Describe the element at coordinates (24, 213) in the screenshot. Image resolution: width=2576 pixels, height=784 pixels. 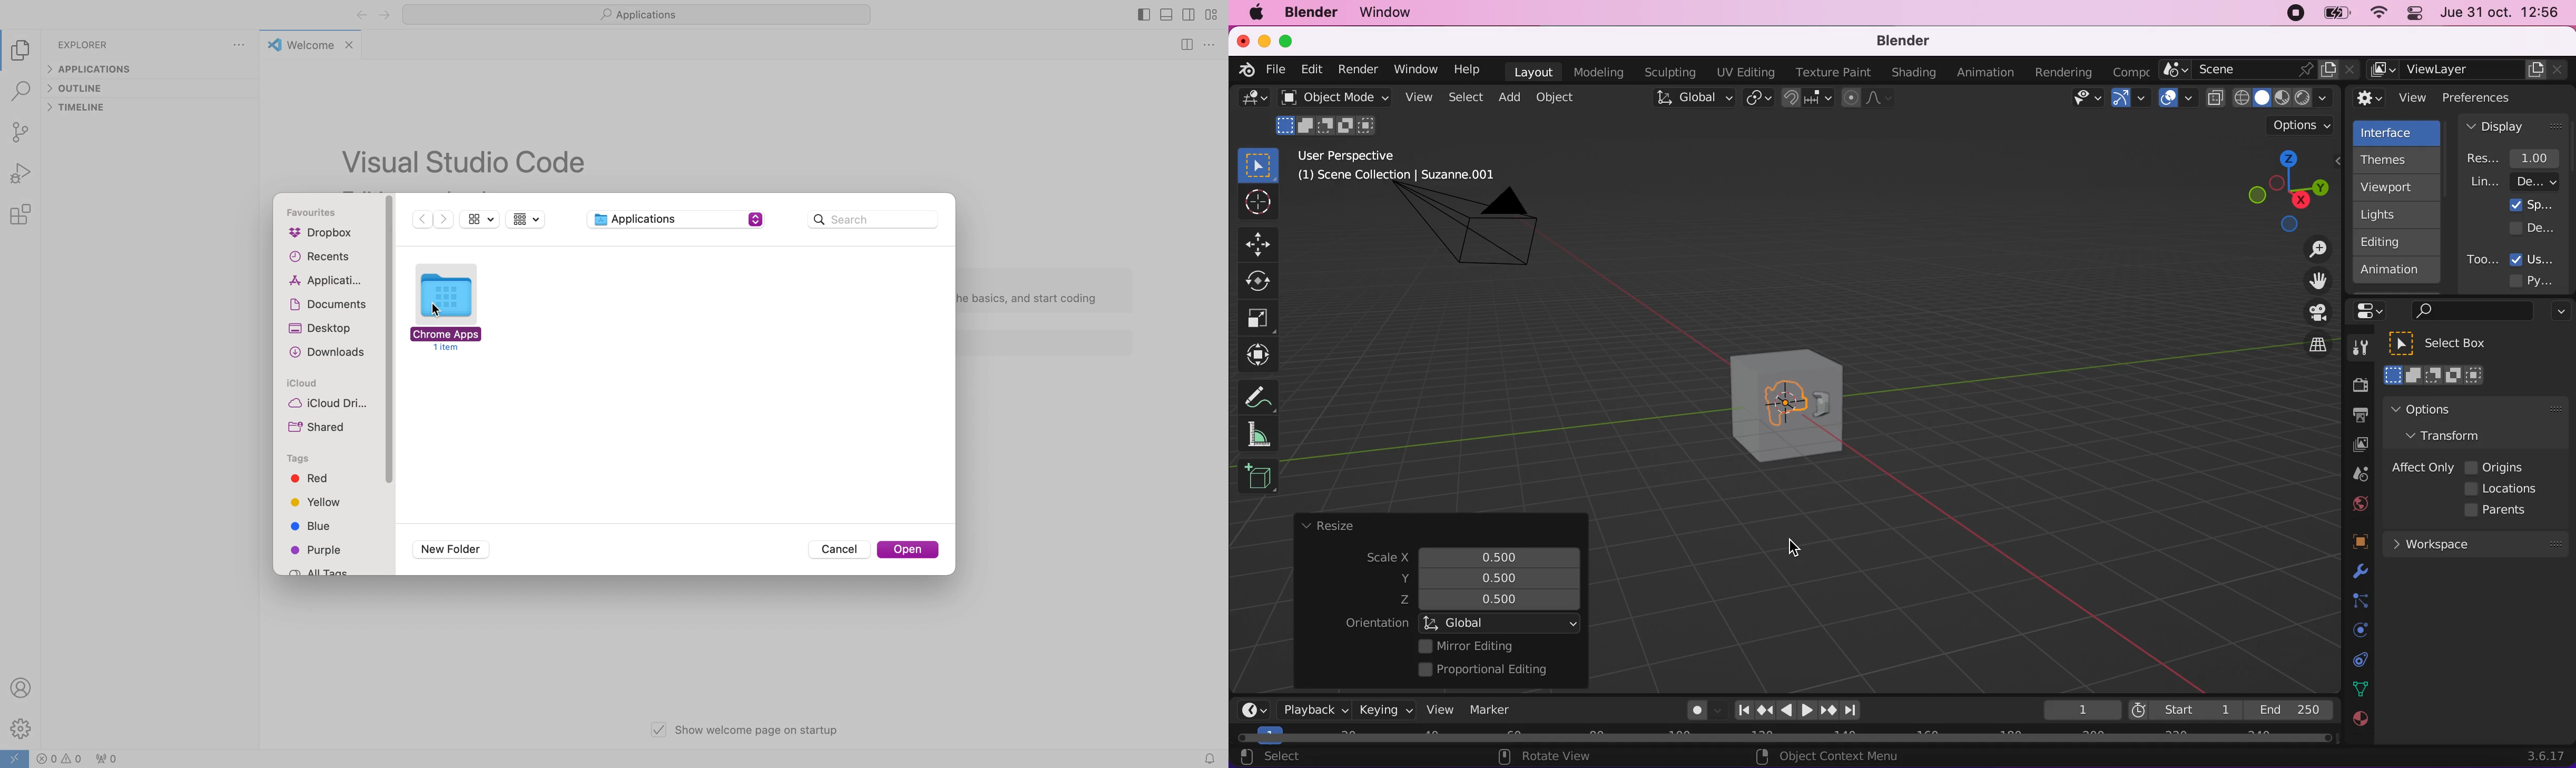
I see `extension` at that location.